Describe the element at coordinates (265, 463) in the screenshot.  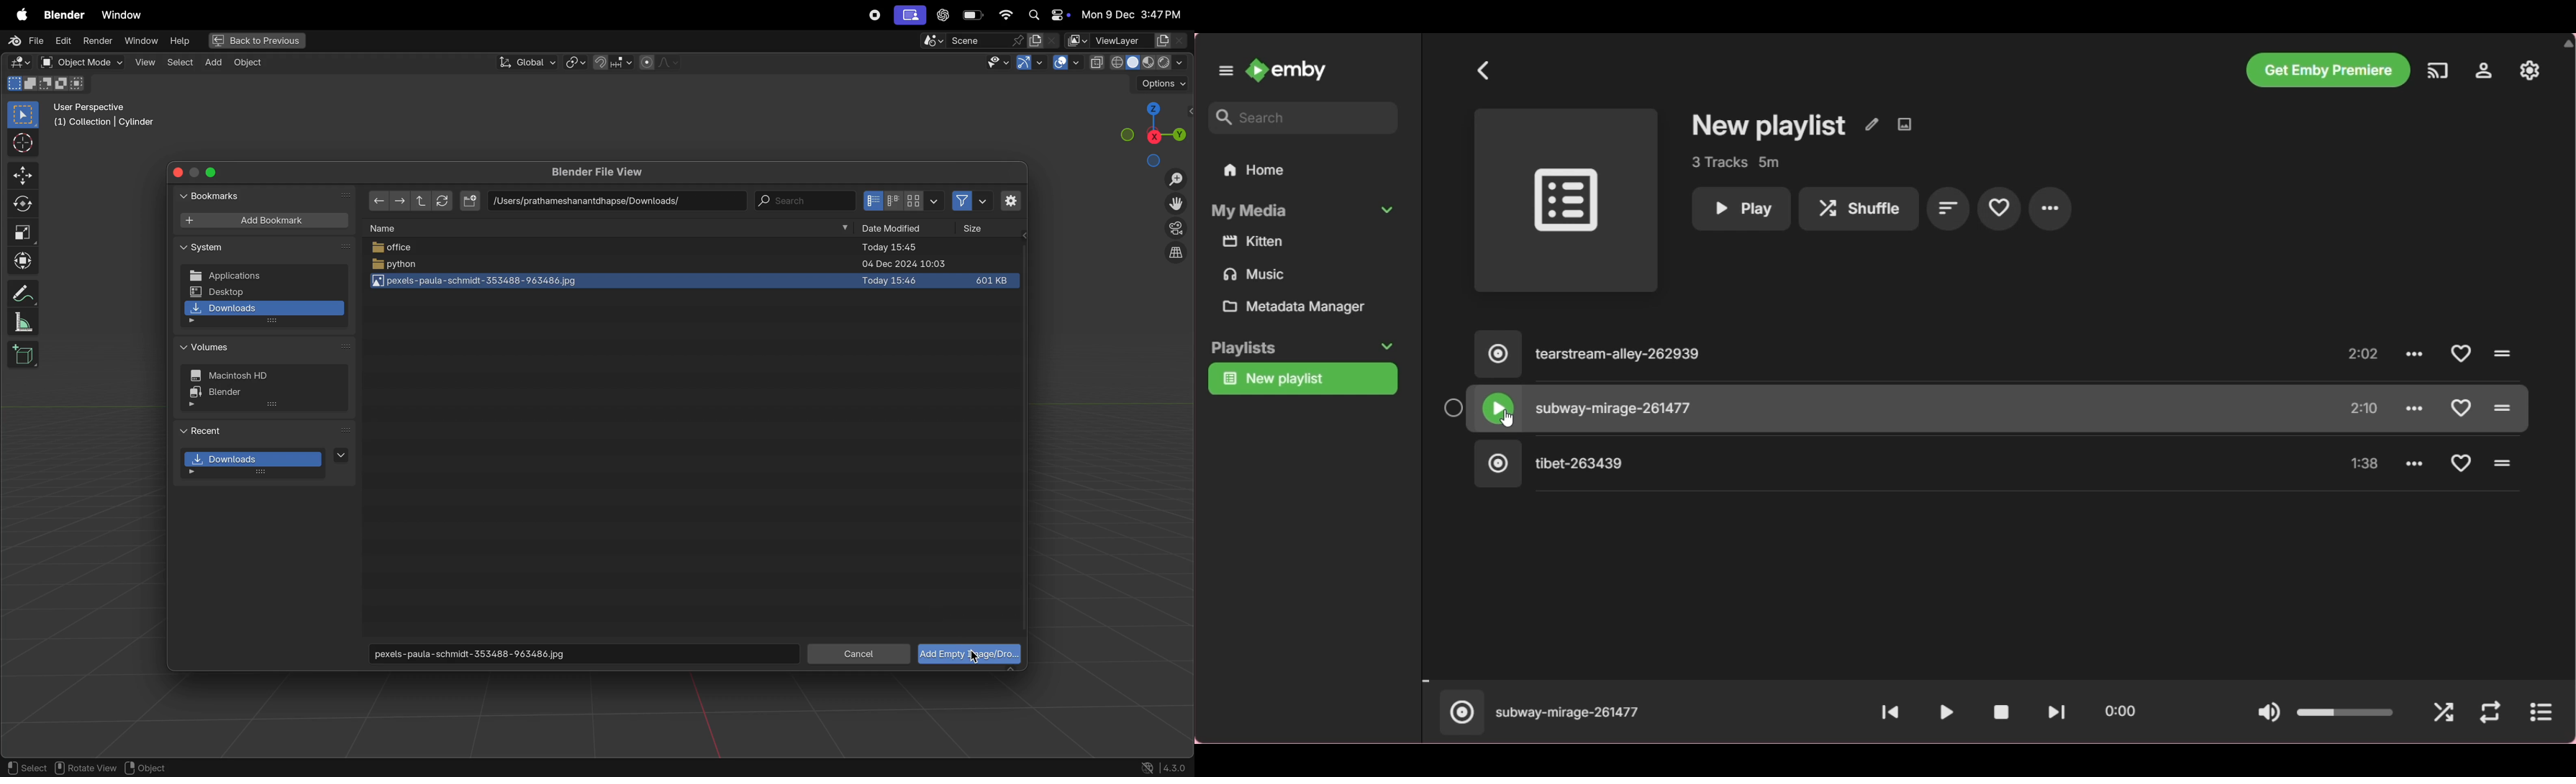
I see `downloads` at that location.